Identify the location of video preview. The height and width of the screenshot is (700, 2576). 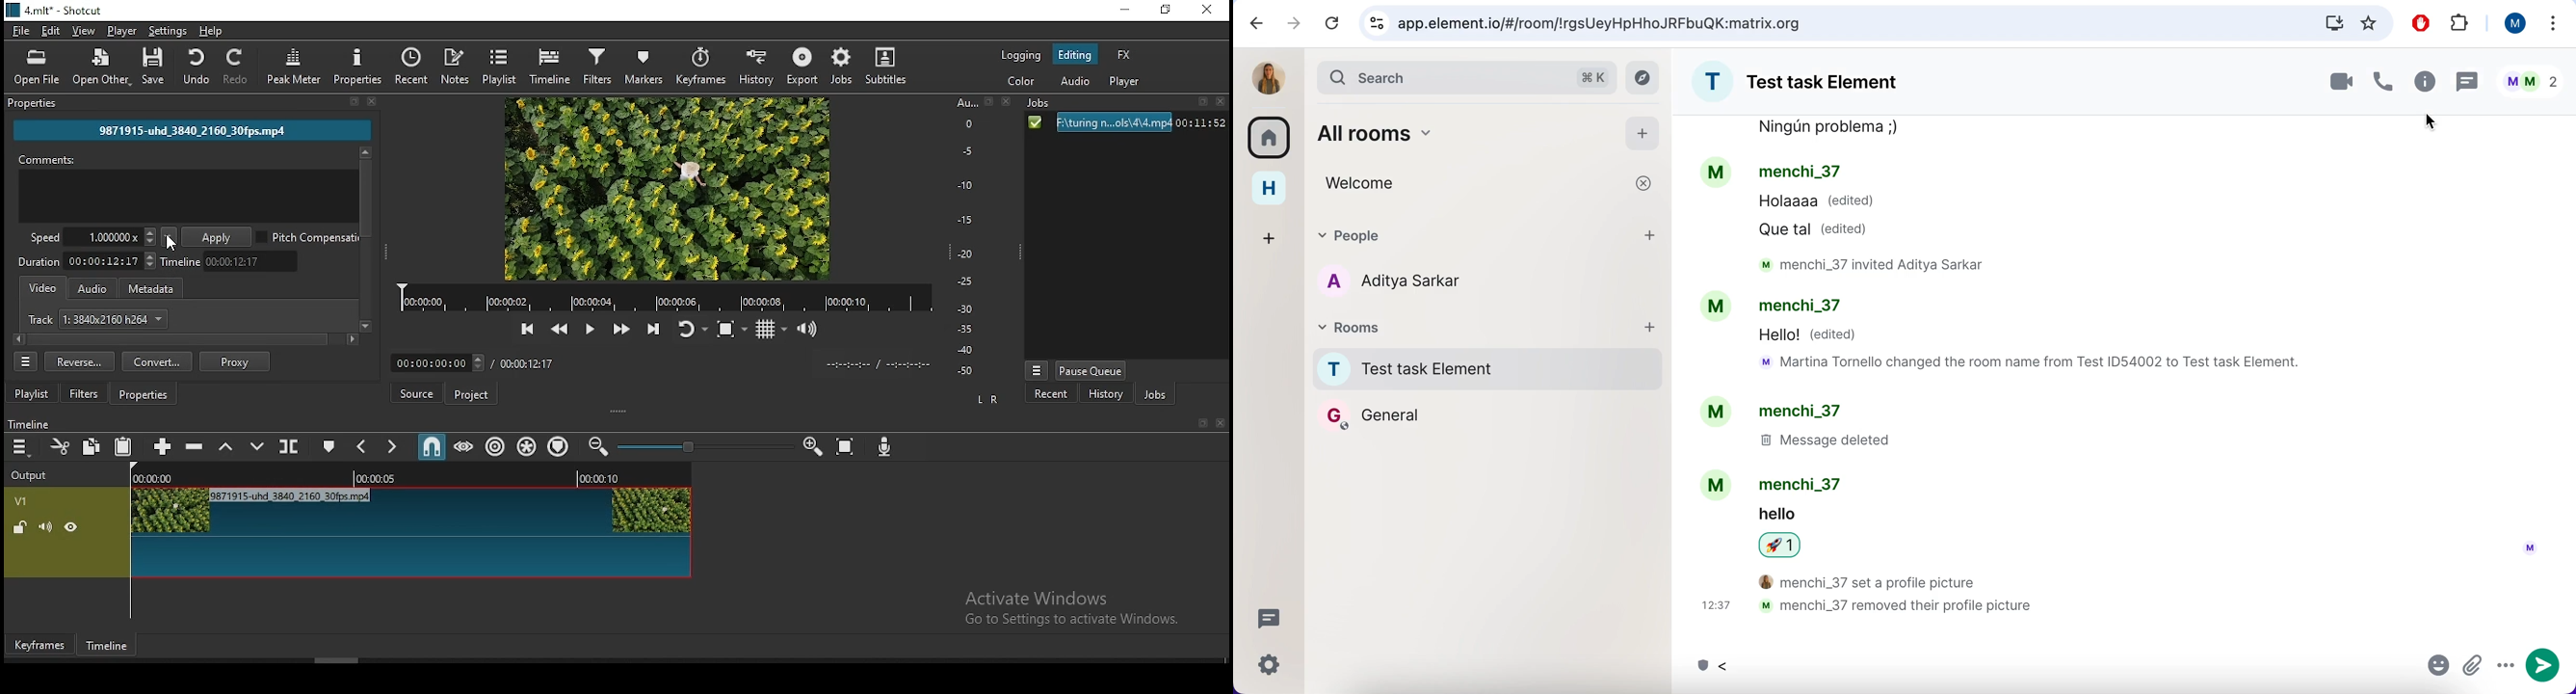
(665, 189).